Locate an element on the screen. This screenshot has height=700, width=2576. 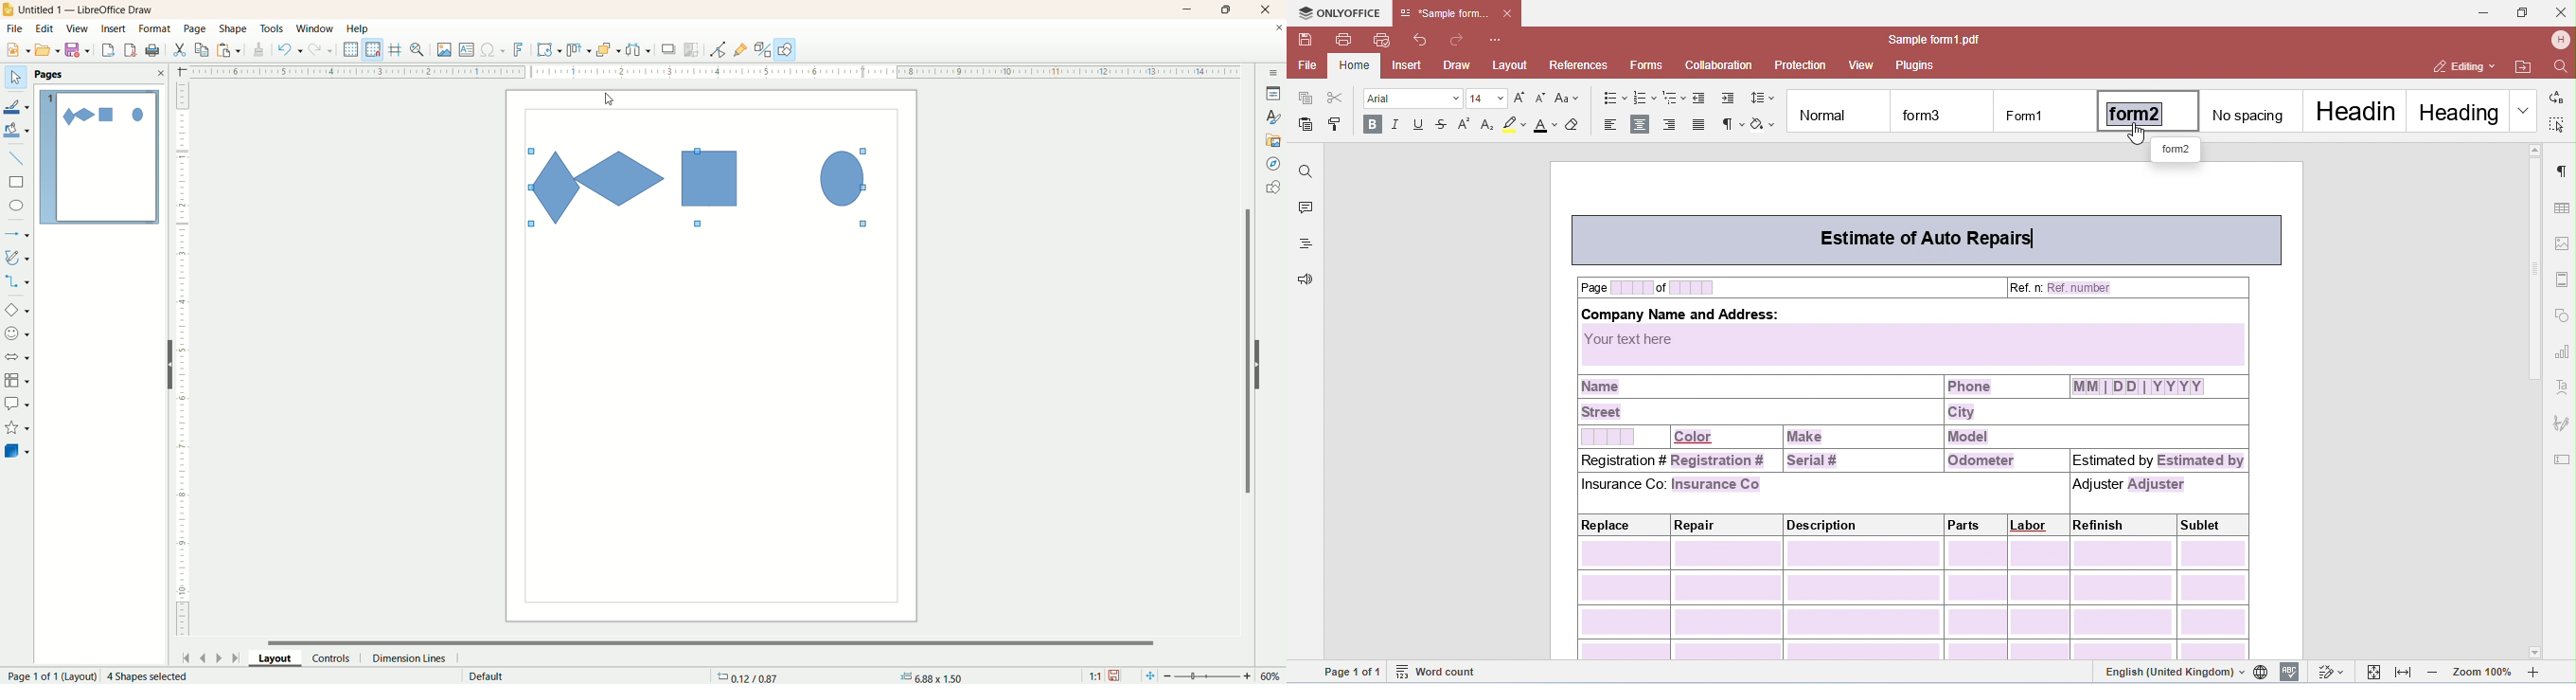
shapes is located at coordinates (1273, 189).